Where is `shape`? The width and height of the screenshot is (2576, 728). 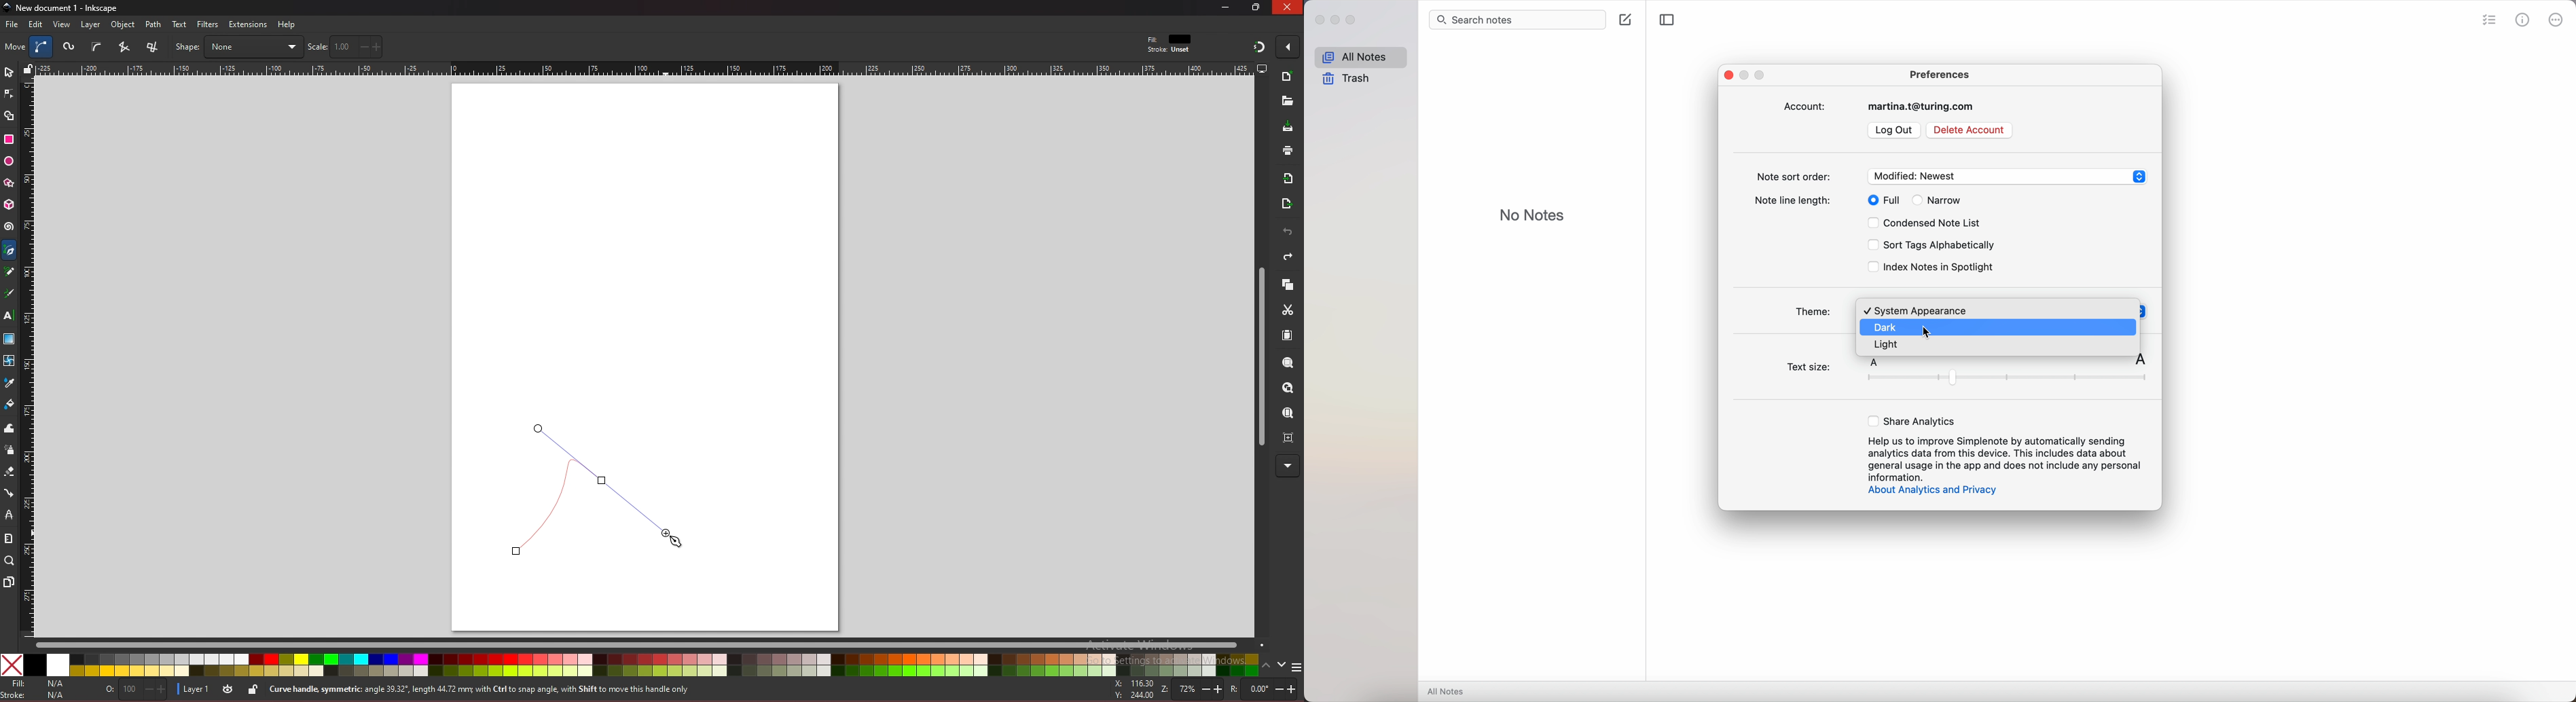
shape is located at coordinates (238, 47).